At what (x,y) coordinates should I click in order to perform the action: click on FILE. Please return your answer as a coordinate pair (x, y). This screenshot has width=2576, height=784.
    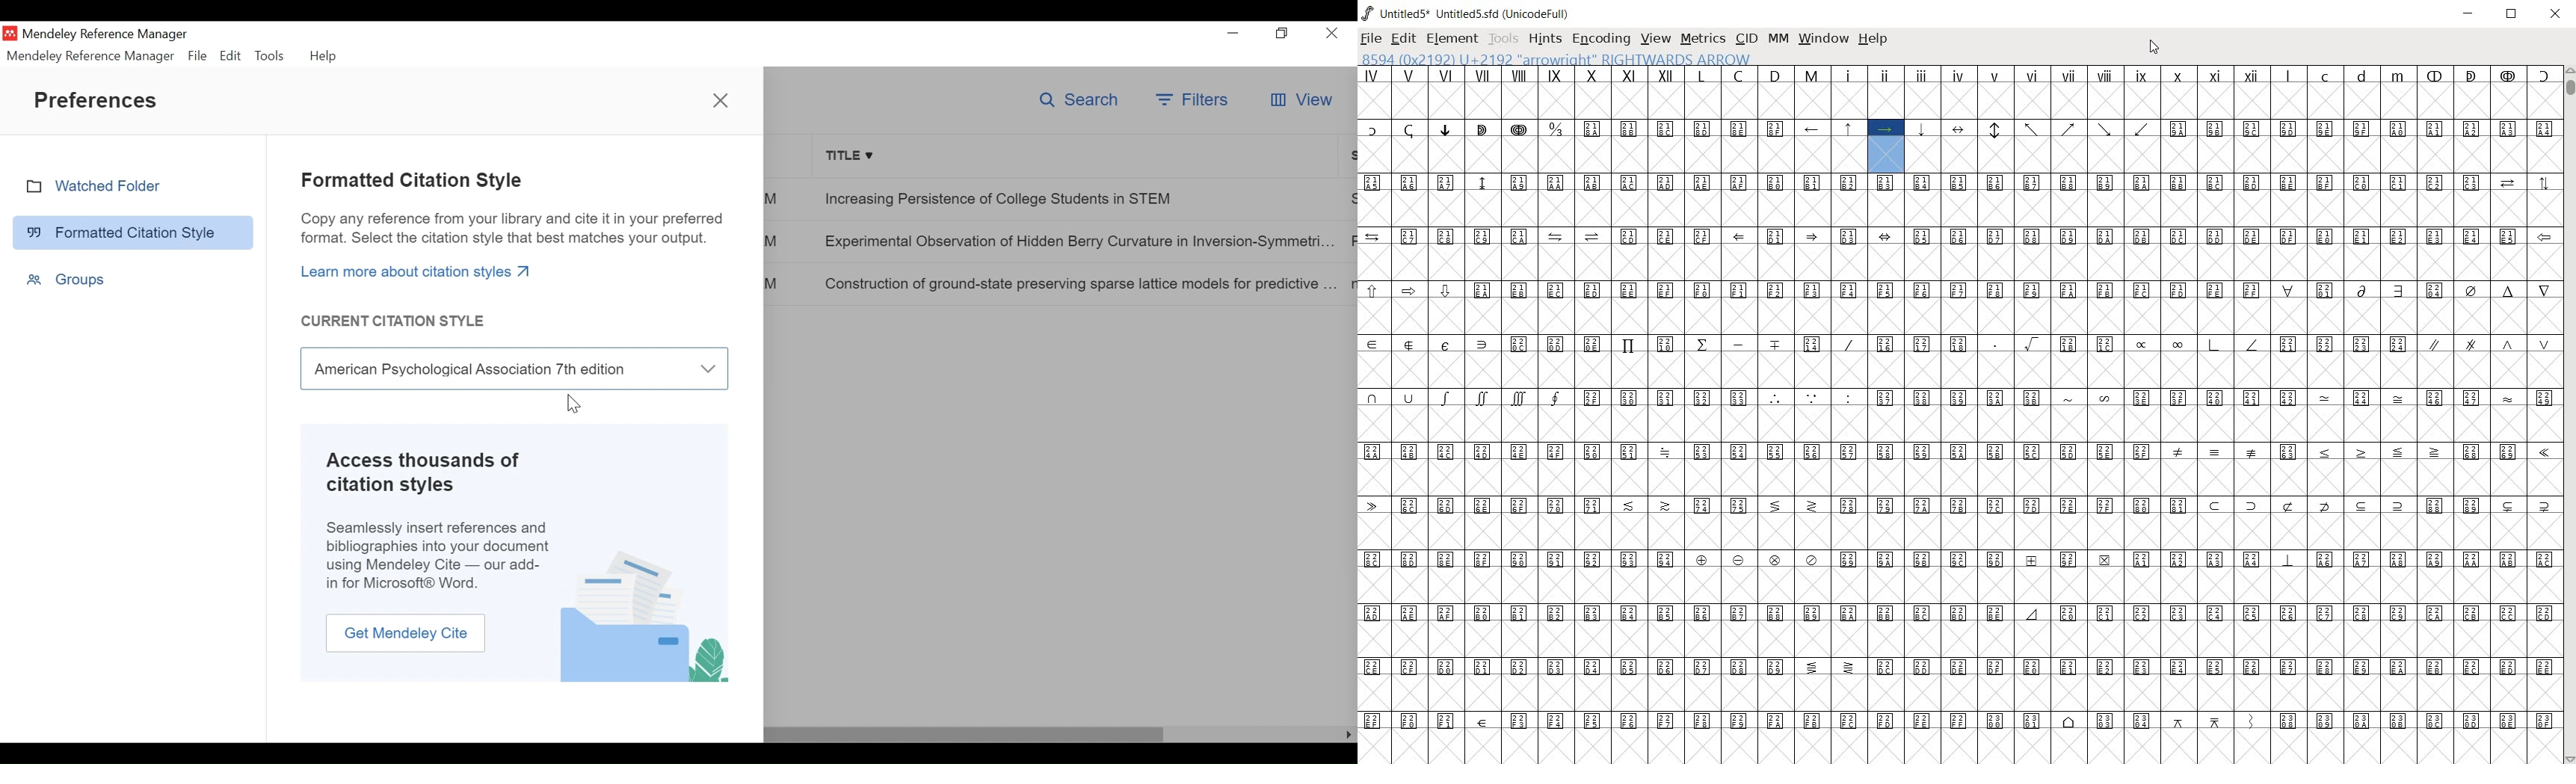
    Looking at the image, I should click on (1371, 40).